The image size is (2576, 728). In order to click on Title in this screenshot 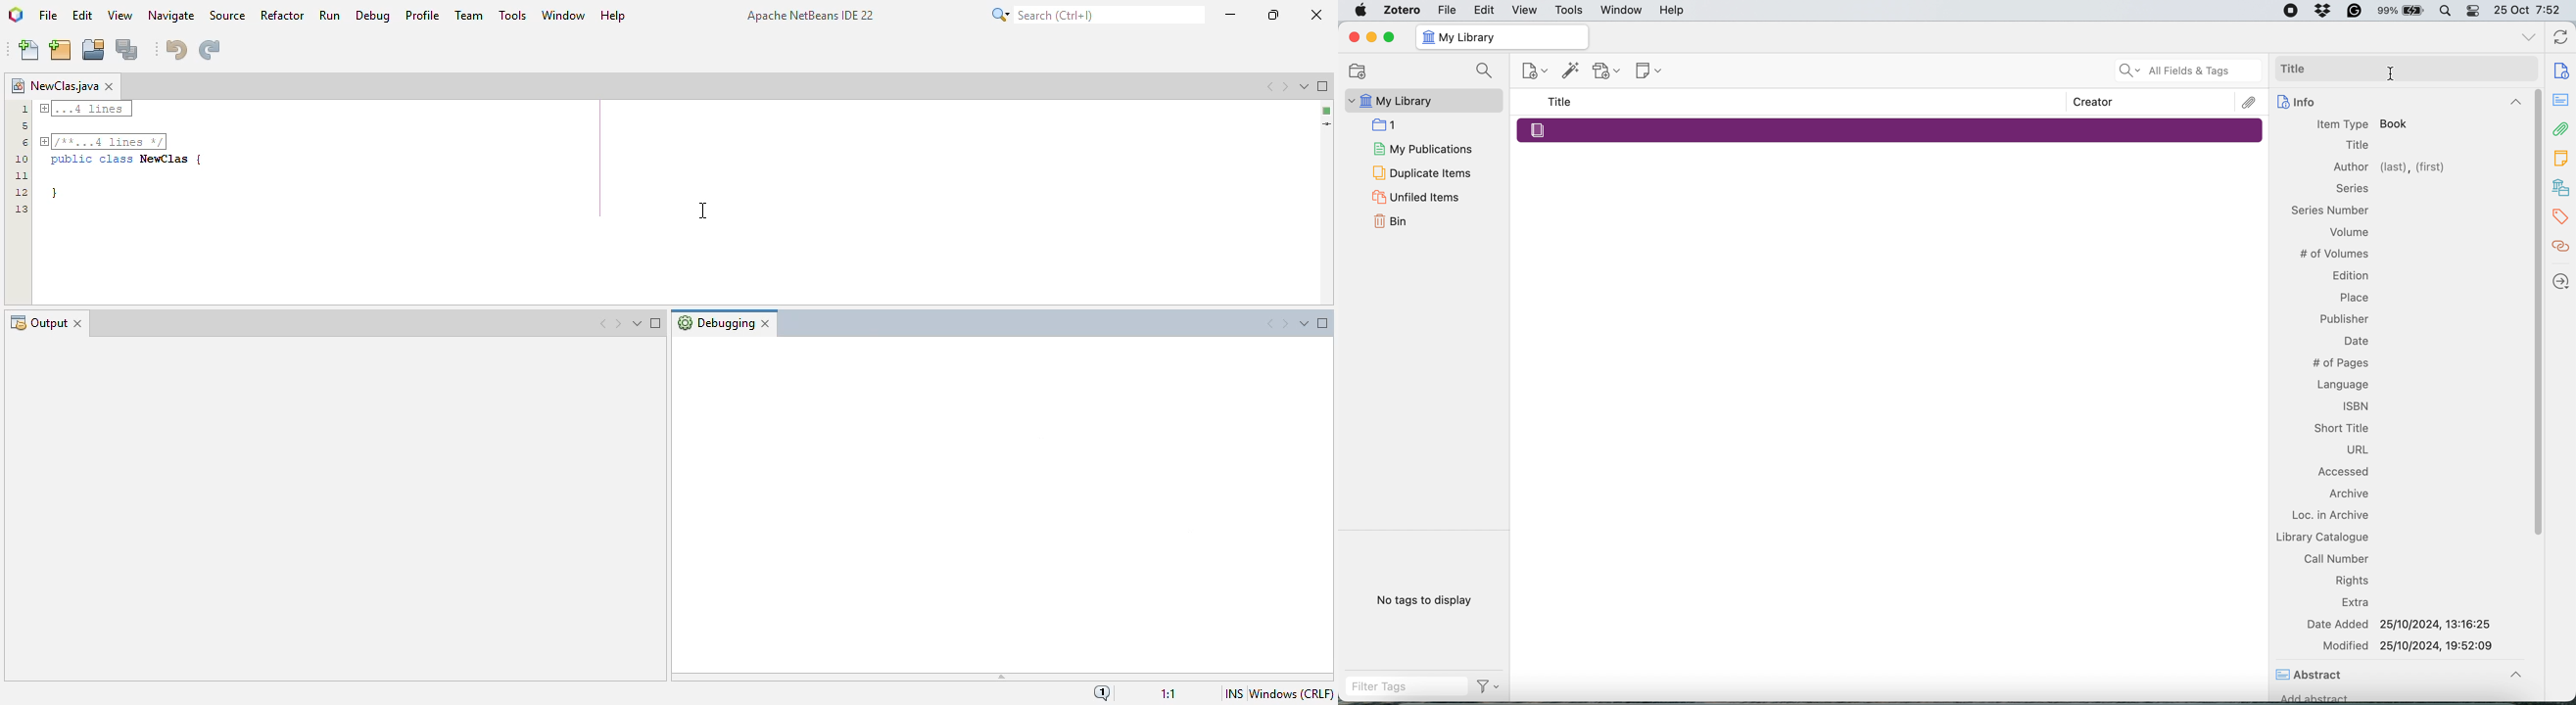, I will do `click(2358, 146)`.